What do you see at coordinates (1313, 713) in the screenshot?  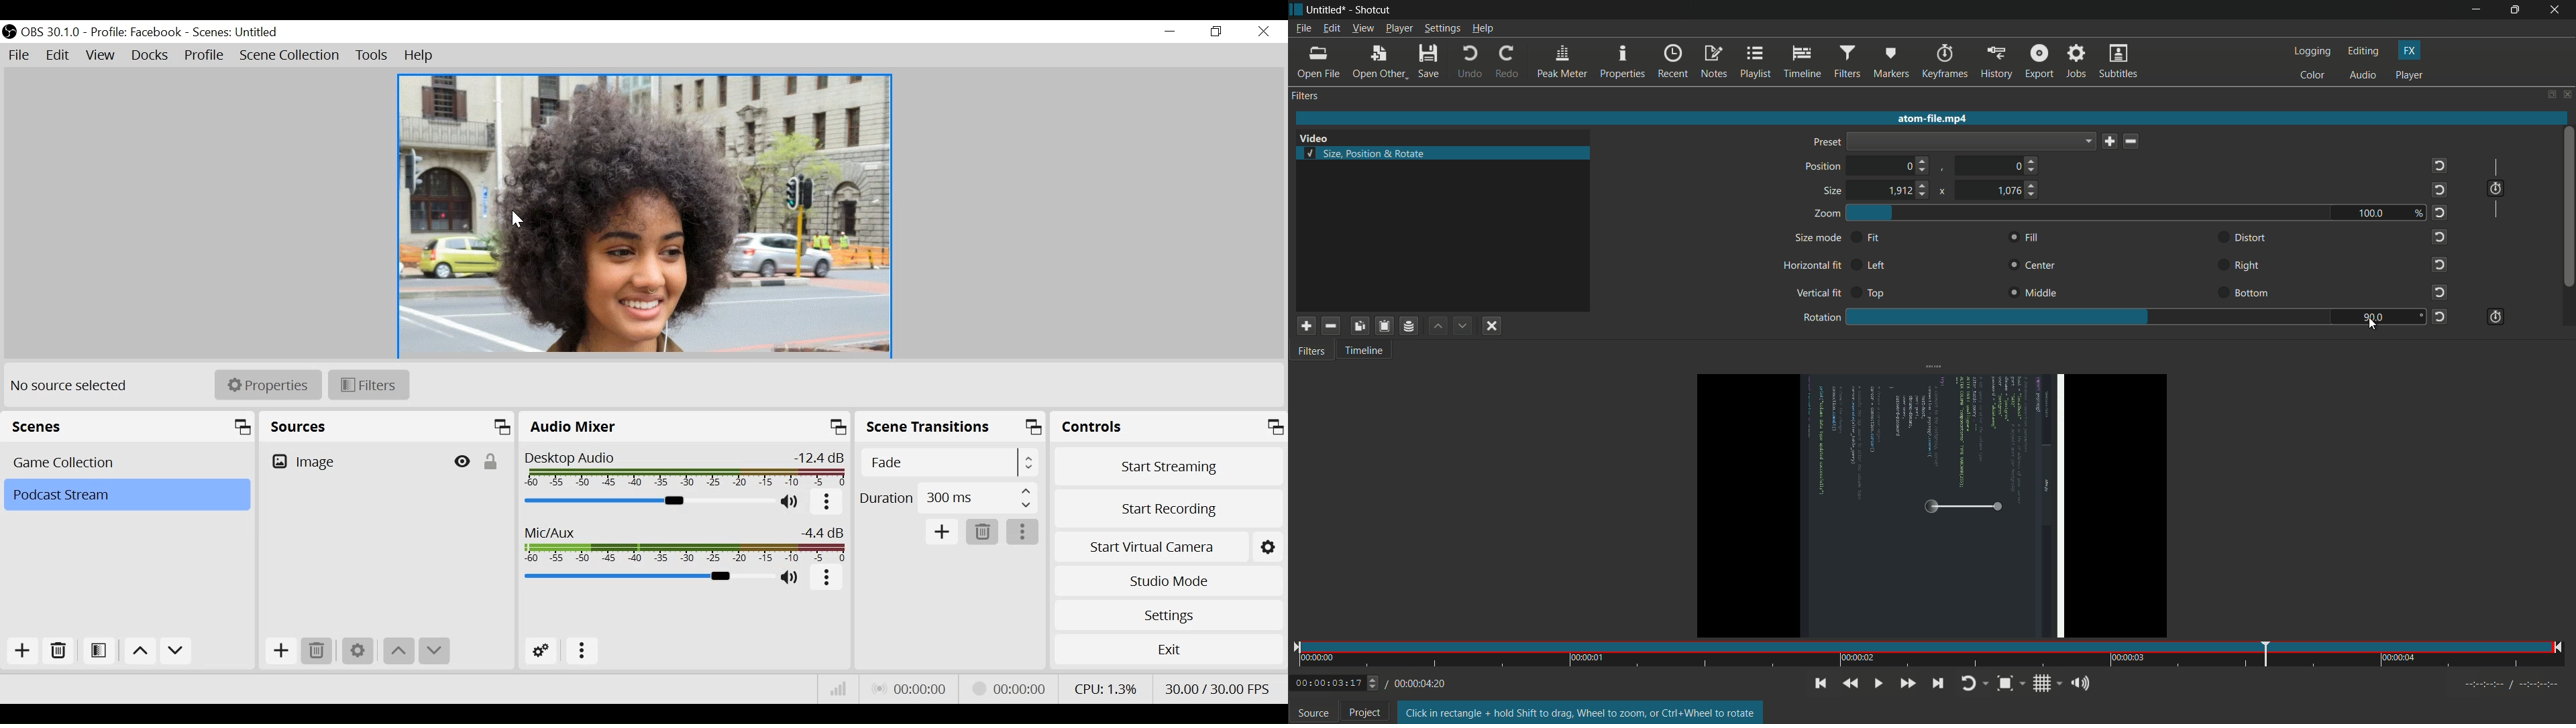 I see `source` at bounding box center [1313, 713].